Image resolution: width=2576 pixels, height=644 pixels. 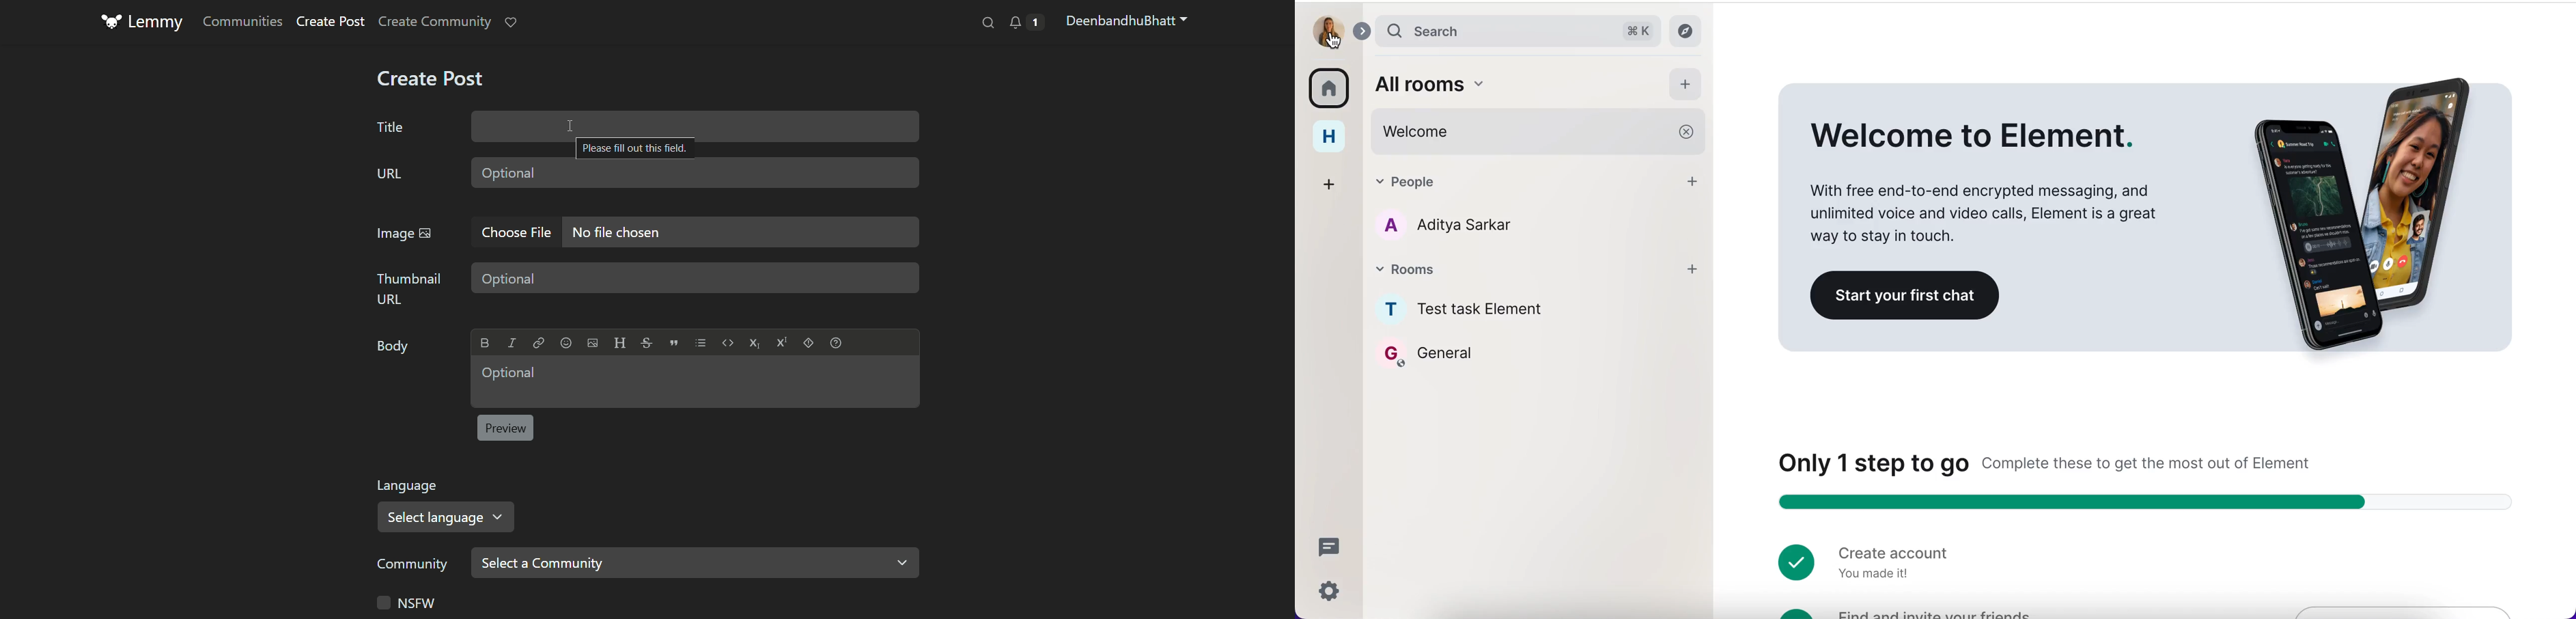 What do you see at coordinates (507, 428) in the screenshot?
I see `preview` at bounding box center [507, 428].